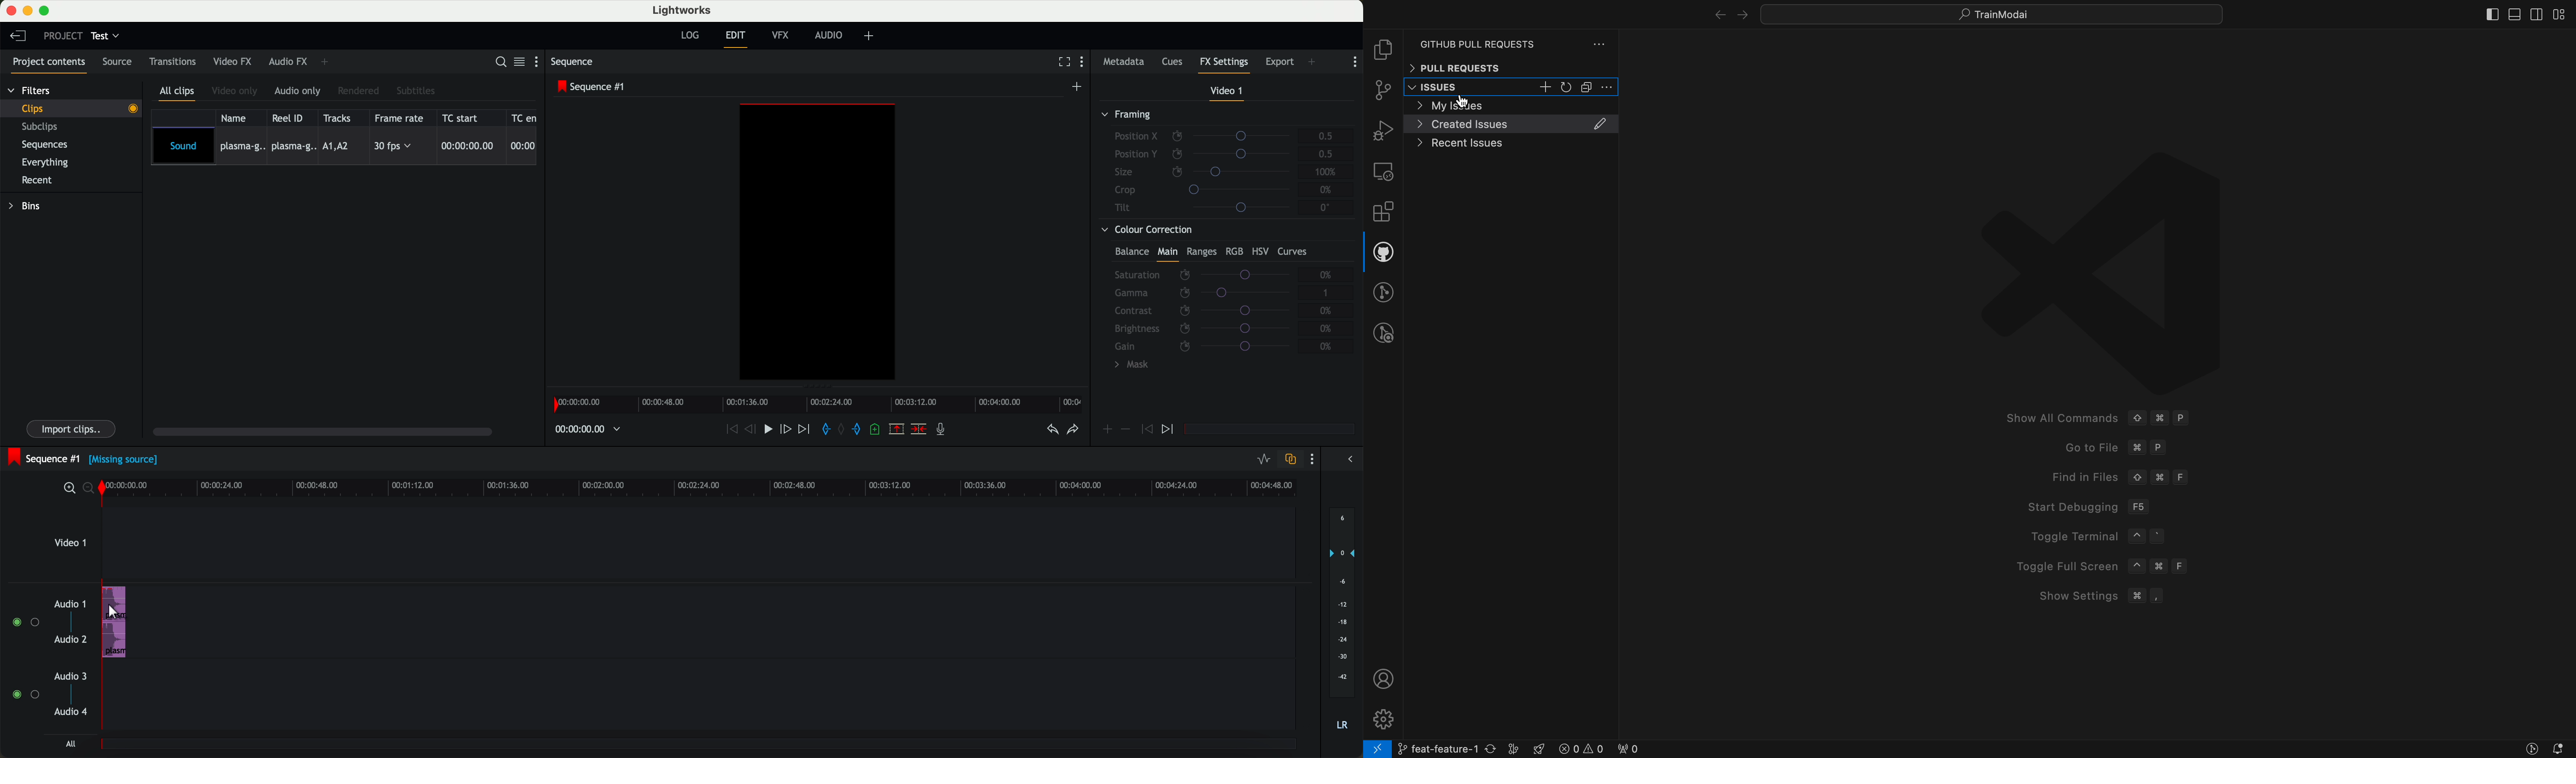 This screenshot has width=2576, height=784. I want to click on audio output level, so click(1343, 626).